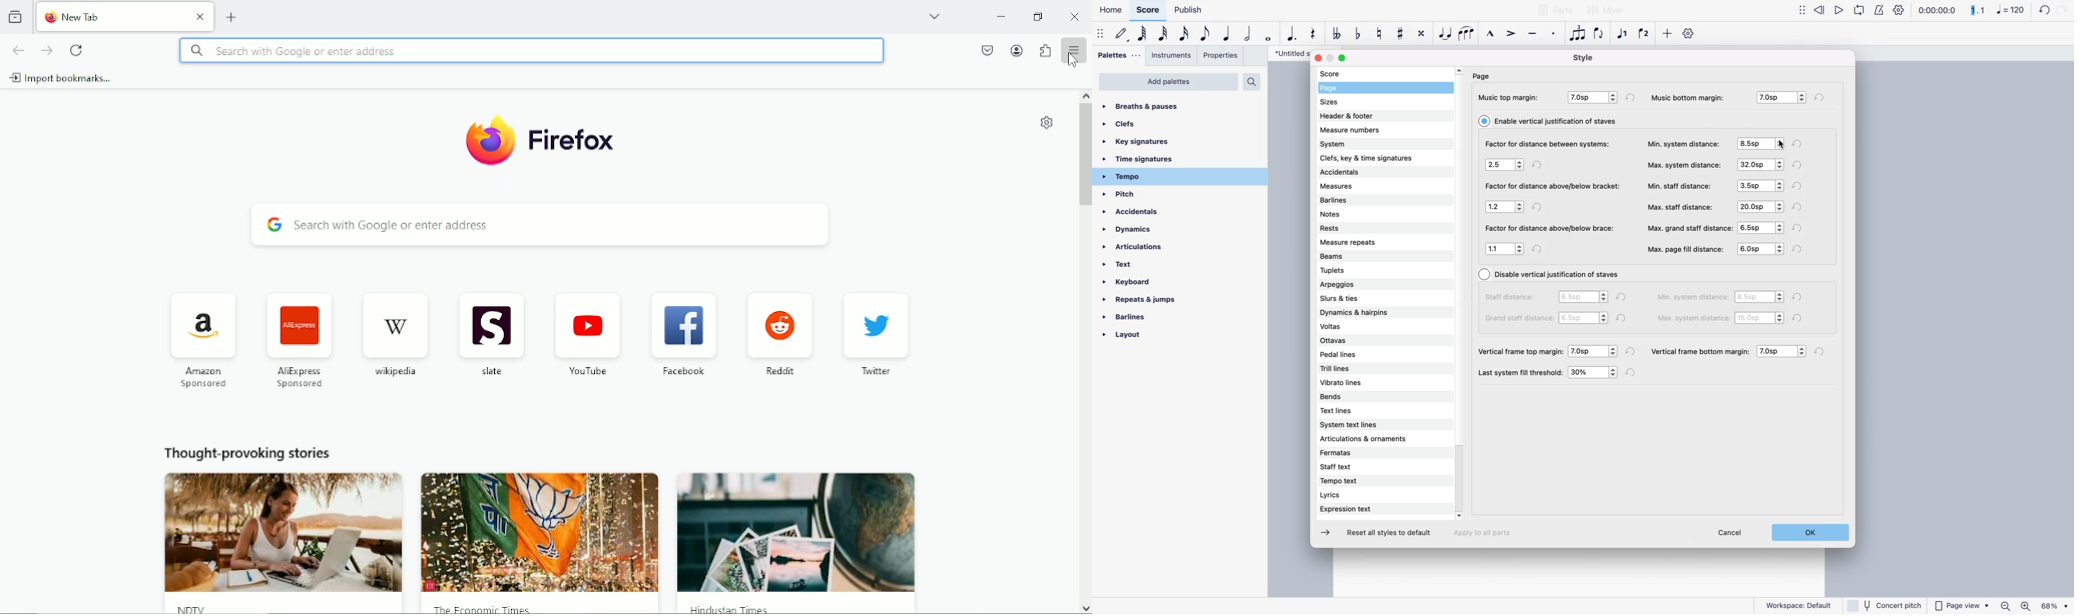  What do you see at coordinates (1339, 34) in the screenshot?
I see `double toggle flat` at bounding box center [1339, 34].